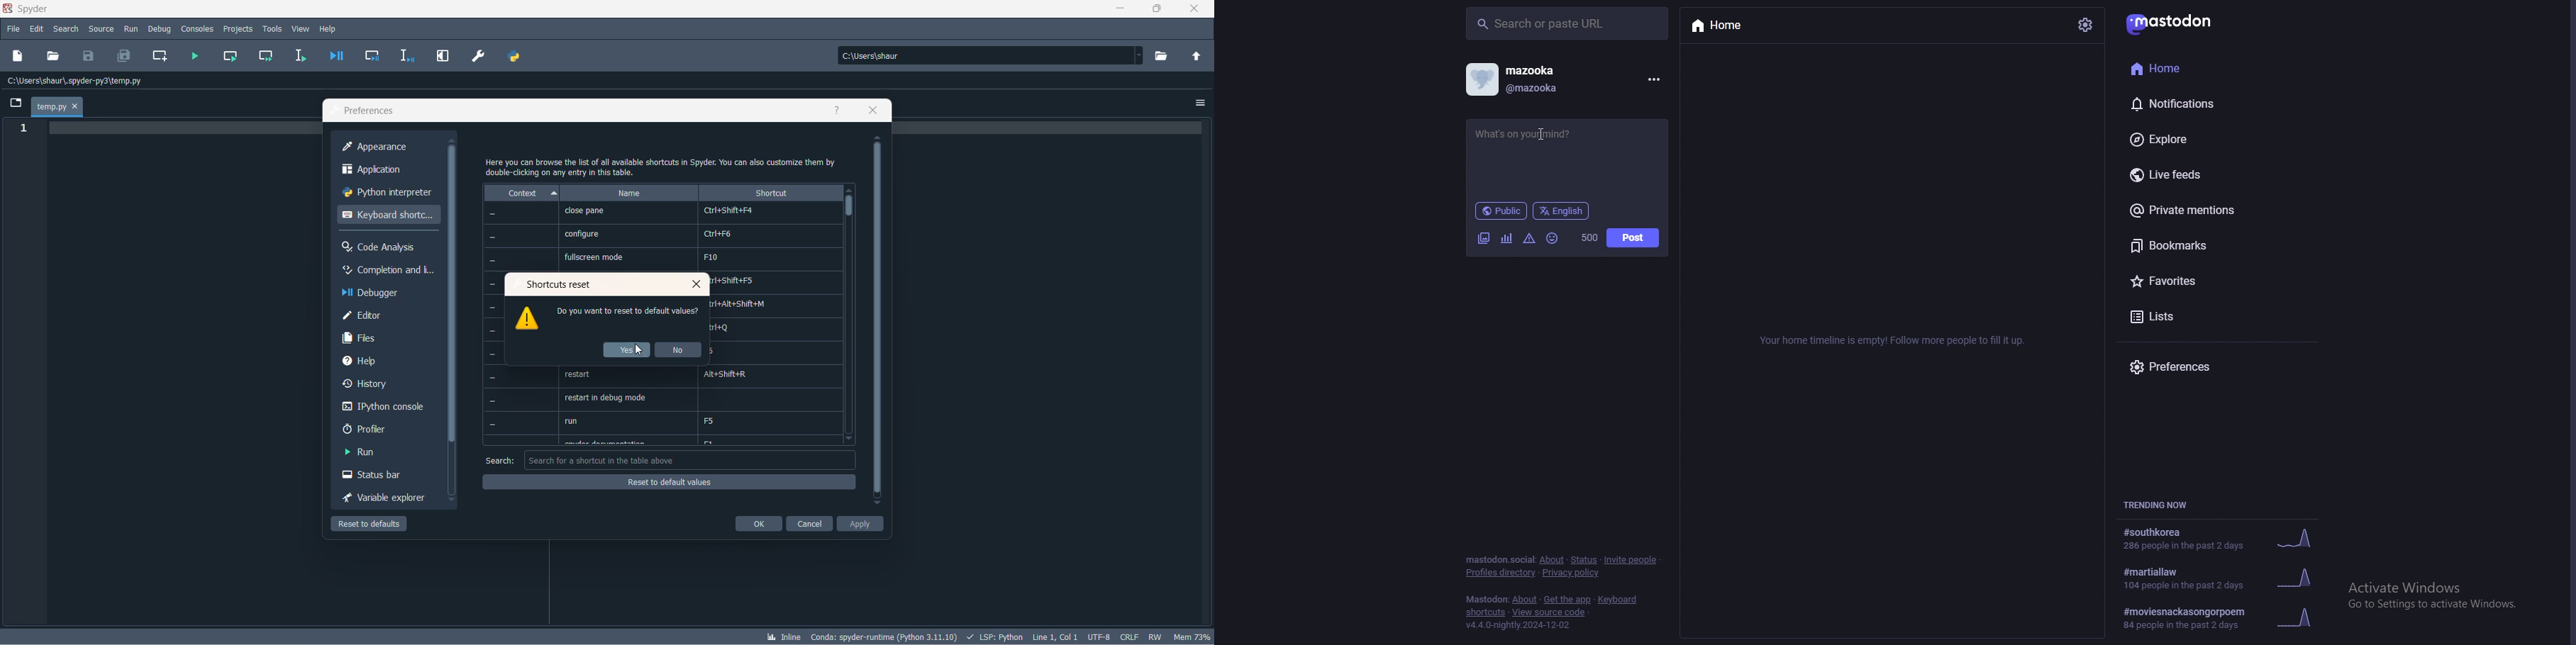 The width and height of the screenshot is (2576, 672). What do you see at coordinates (1553, 559) in the screenshot?
I see `about` at bounding box center [1553, 559].